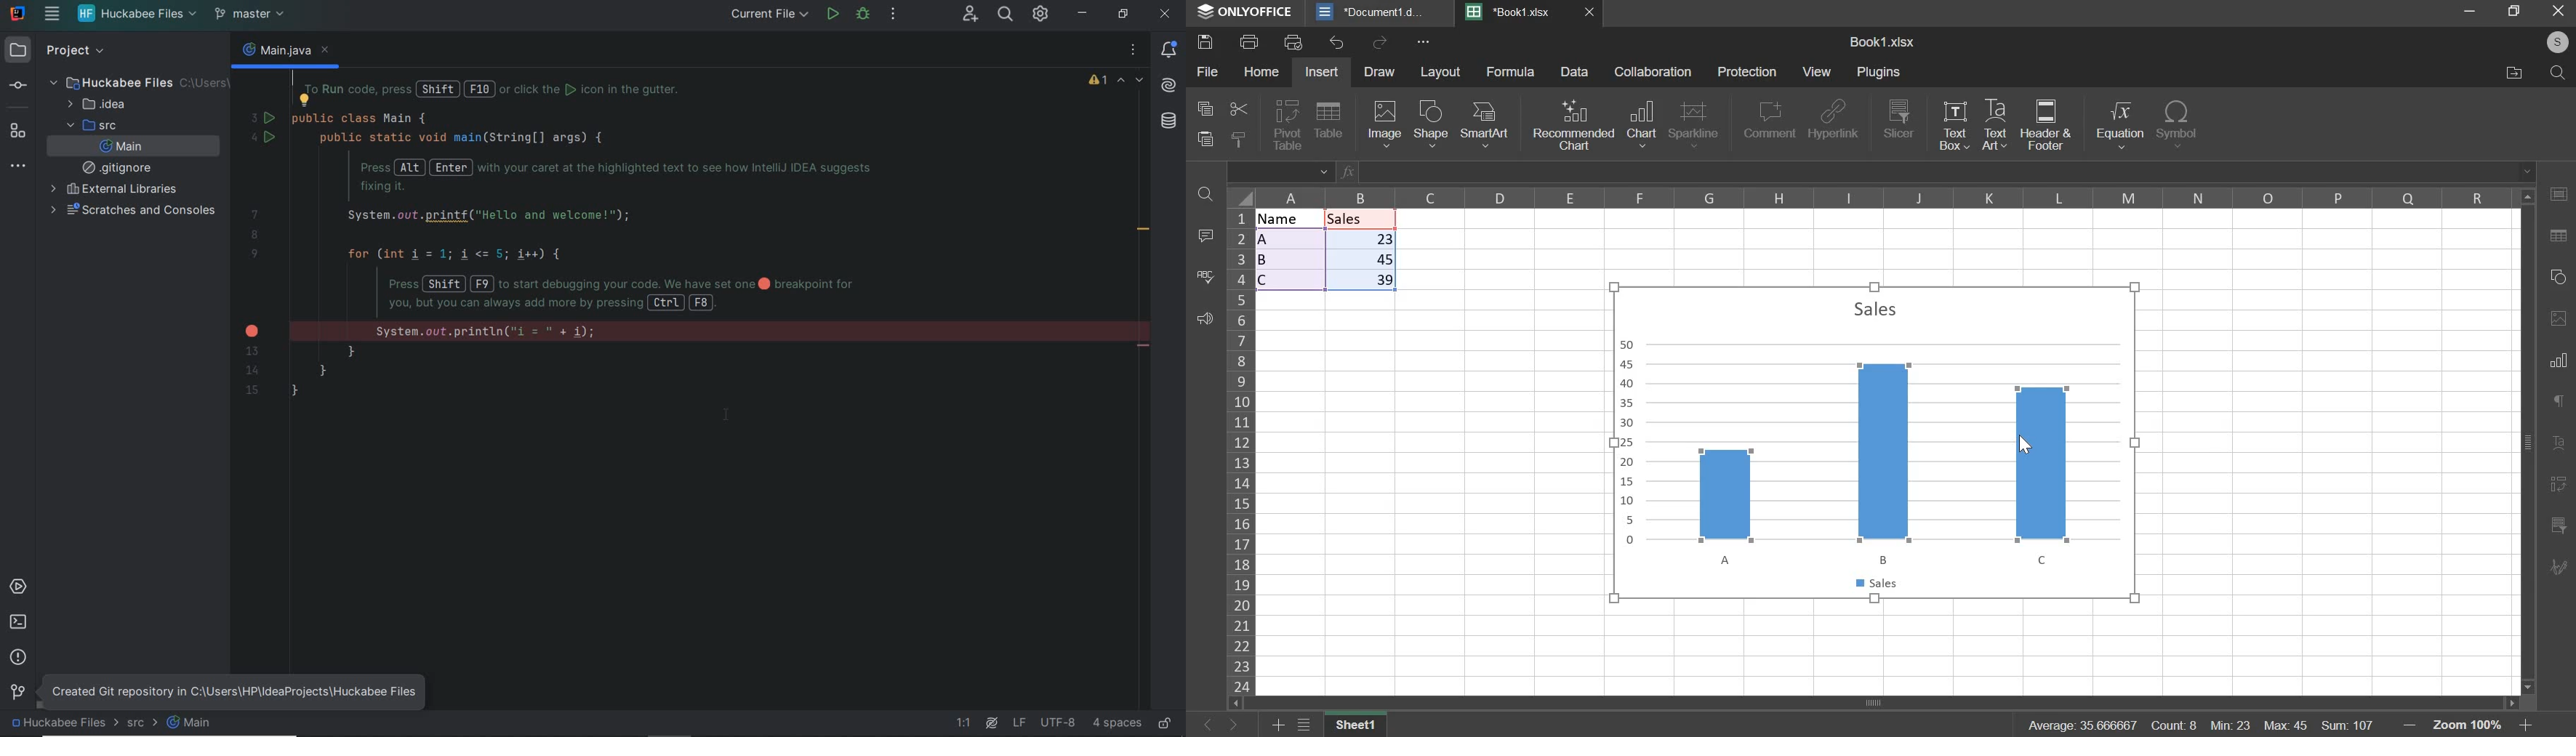 The width and height of the screenshot is (2576, 756). What do you see at coordinates (2556, 486) in the screenshot?
I see `References/Bookmarks Tool` at bounding box center [2556, 486].